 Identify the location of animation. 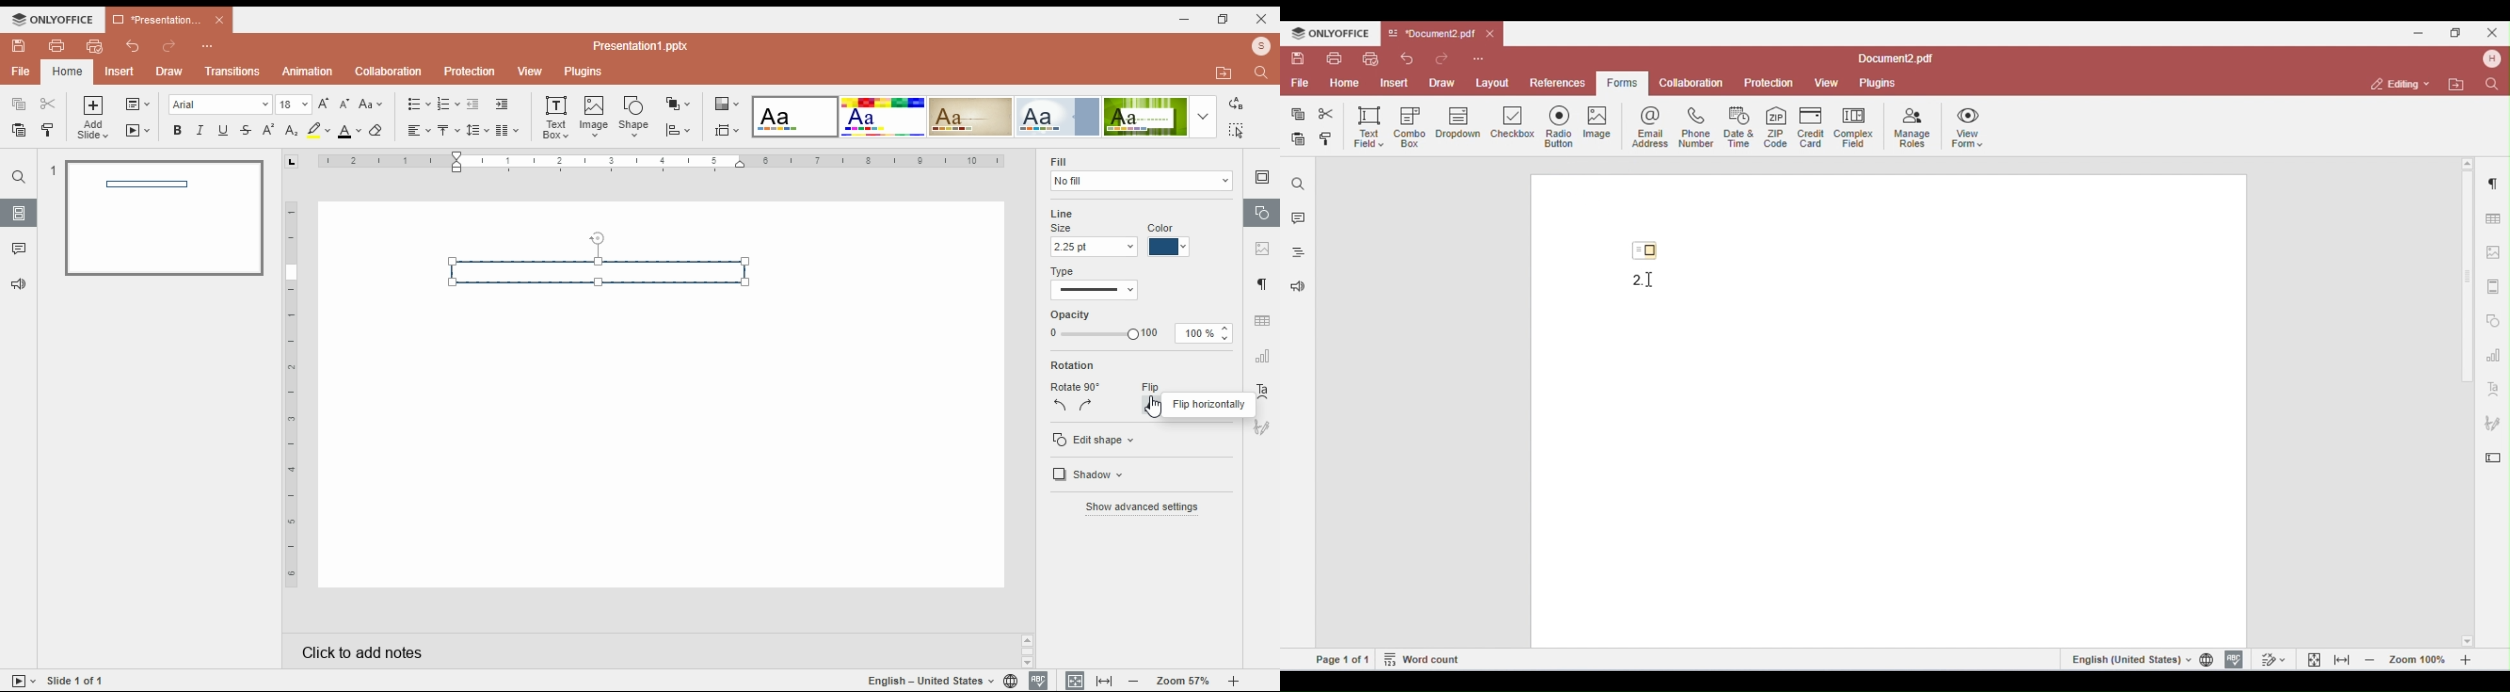
(306, 71).